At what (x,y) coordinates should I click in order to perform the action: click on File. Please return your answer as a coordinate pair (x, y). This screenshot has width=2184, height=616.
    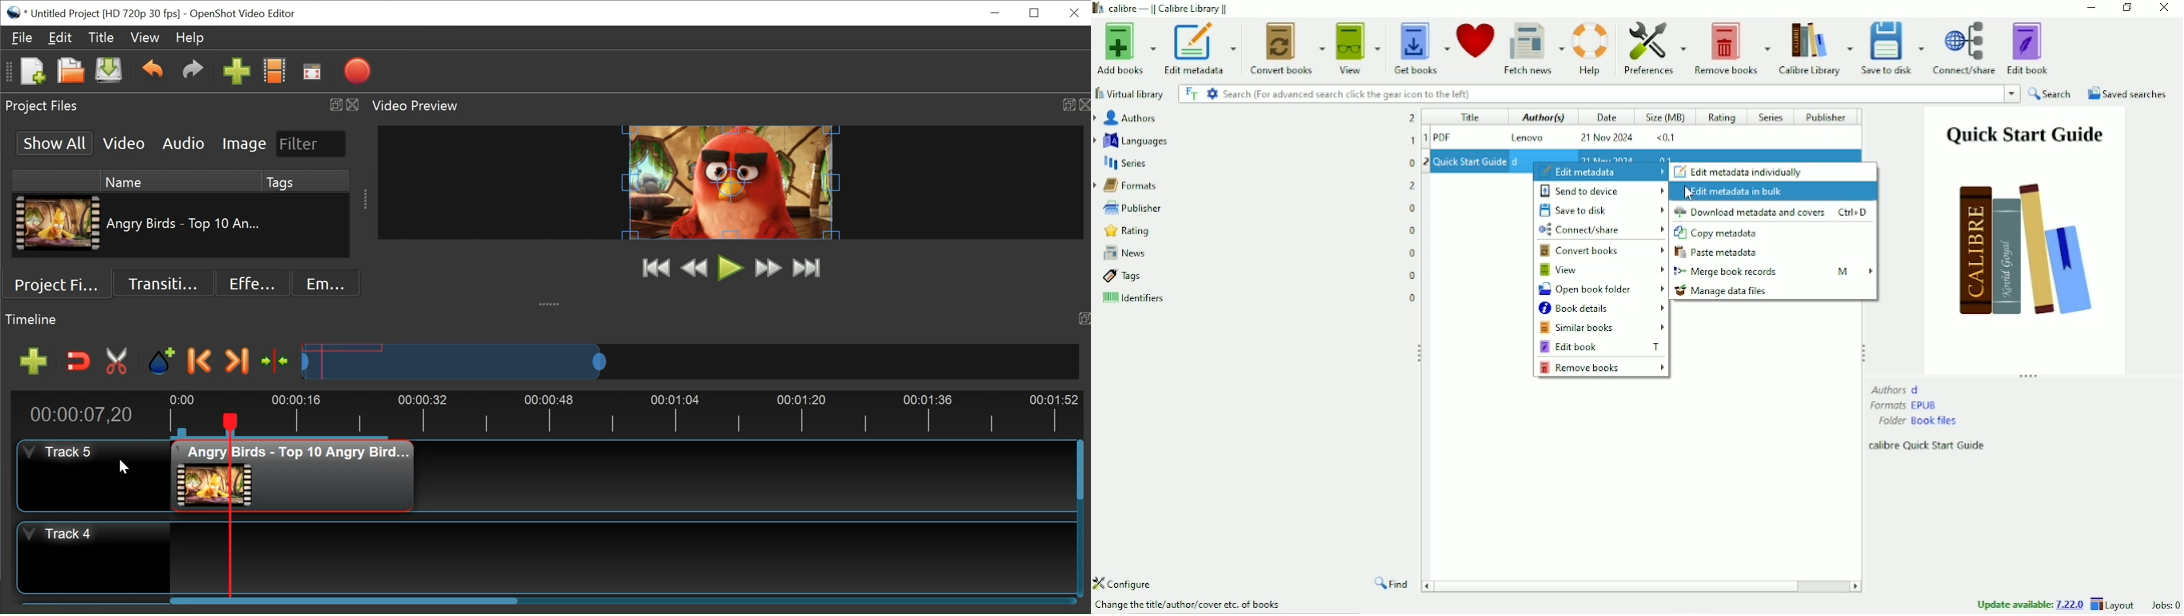
    Looking at the image, I should click on (23, 38).